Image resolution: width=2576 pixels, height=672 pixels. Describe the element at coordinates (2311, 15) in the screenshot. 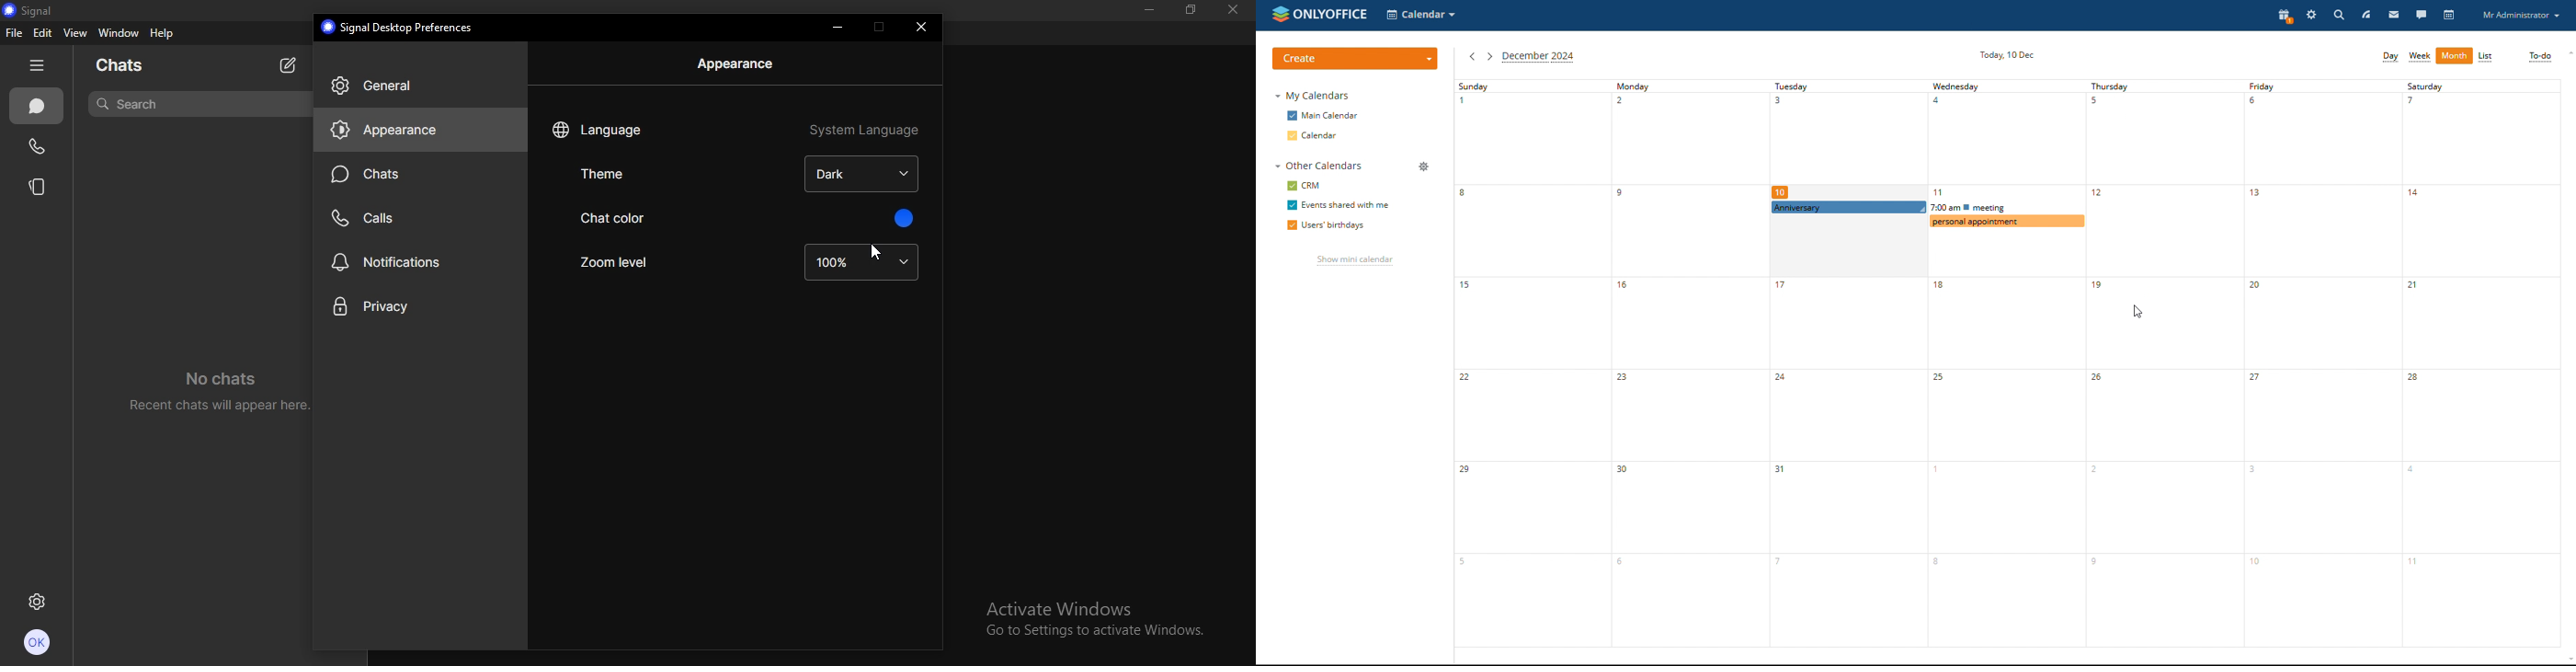

I see `settings` at that location.